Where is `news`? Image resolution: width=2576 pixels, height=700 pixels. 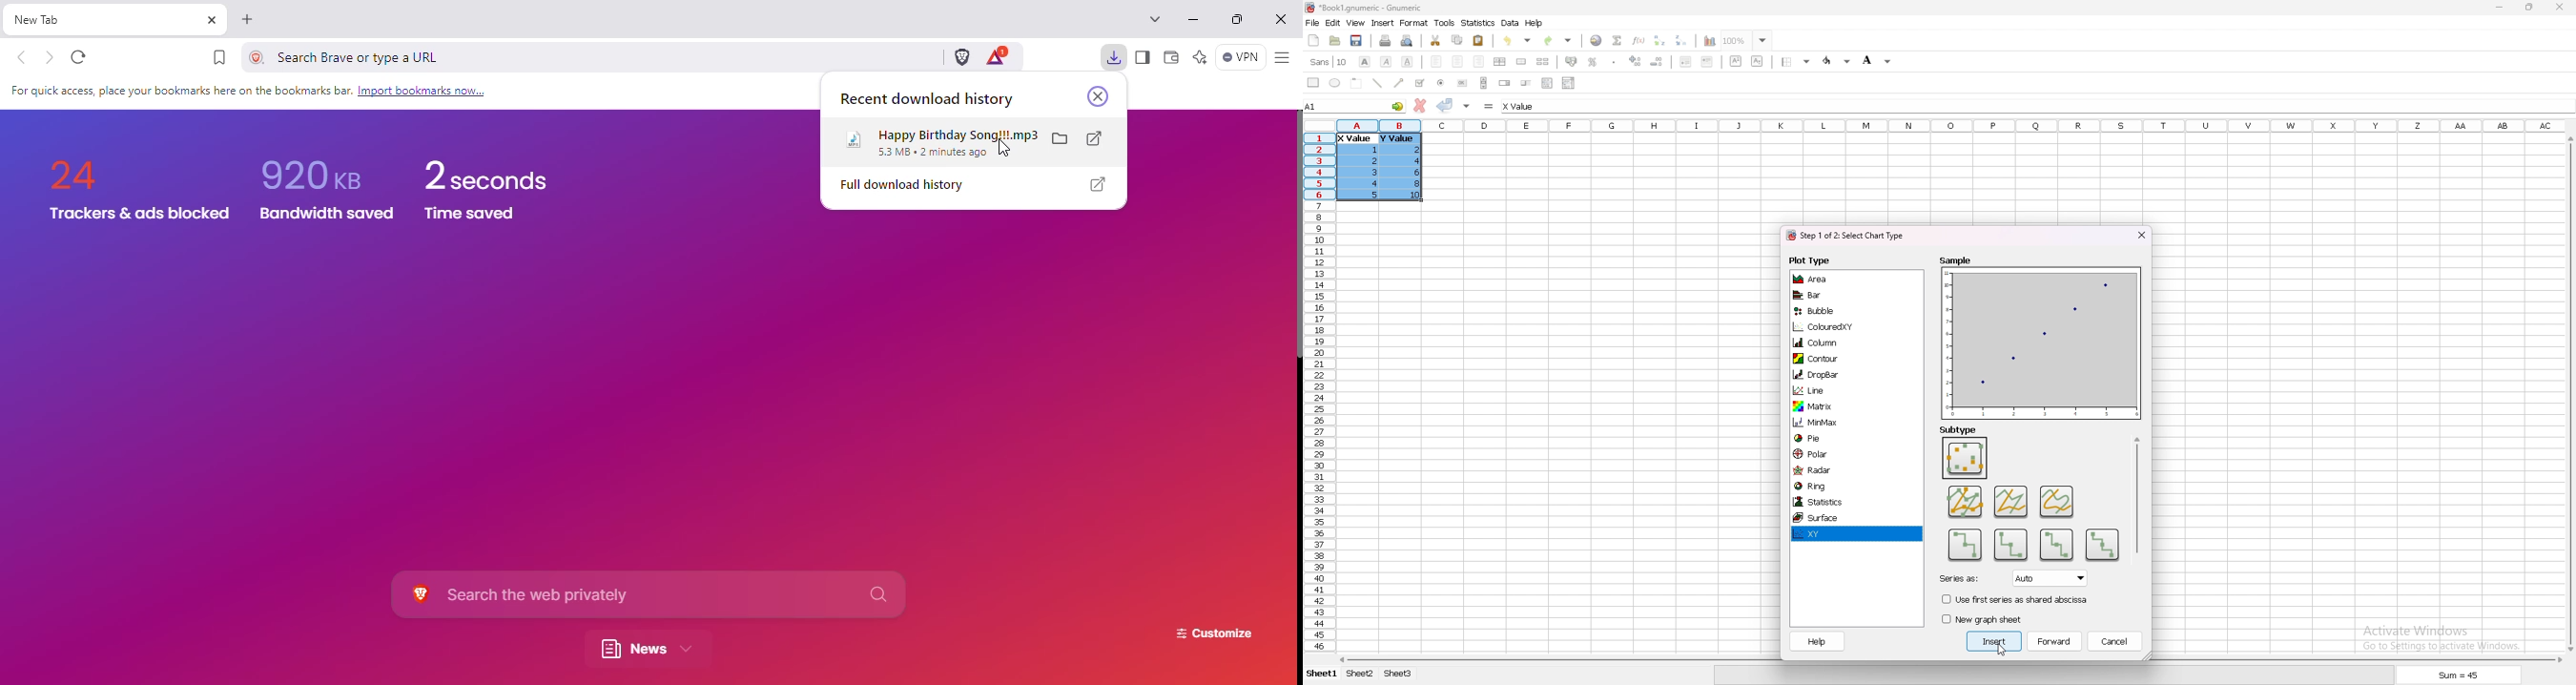 news is located at coordinates (645, 650).